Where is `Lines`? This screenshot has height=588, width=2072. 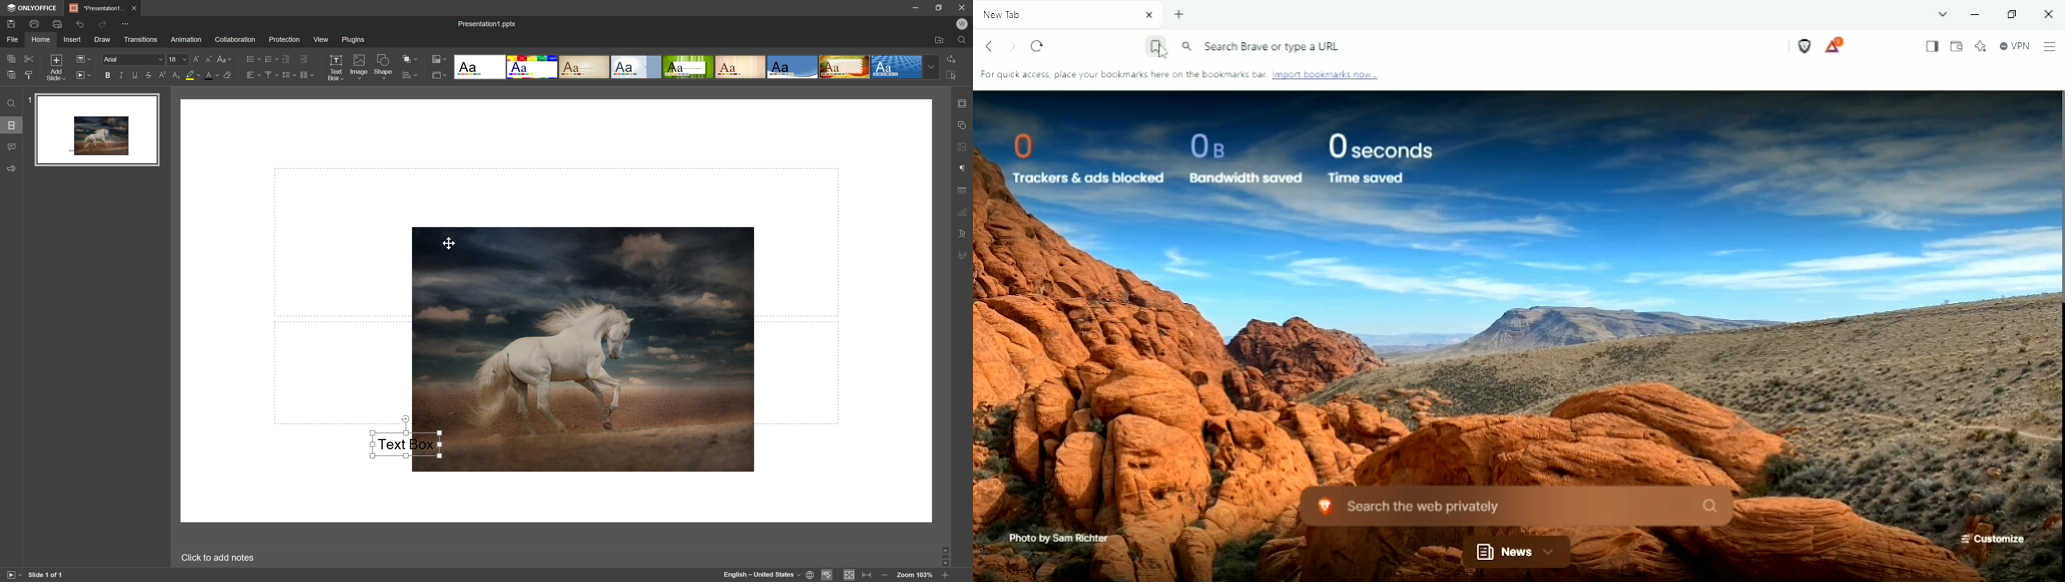 Lines is located at coordinates (742, 66).